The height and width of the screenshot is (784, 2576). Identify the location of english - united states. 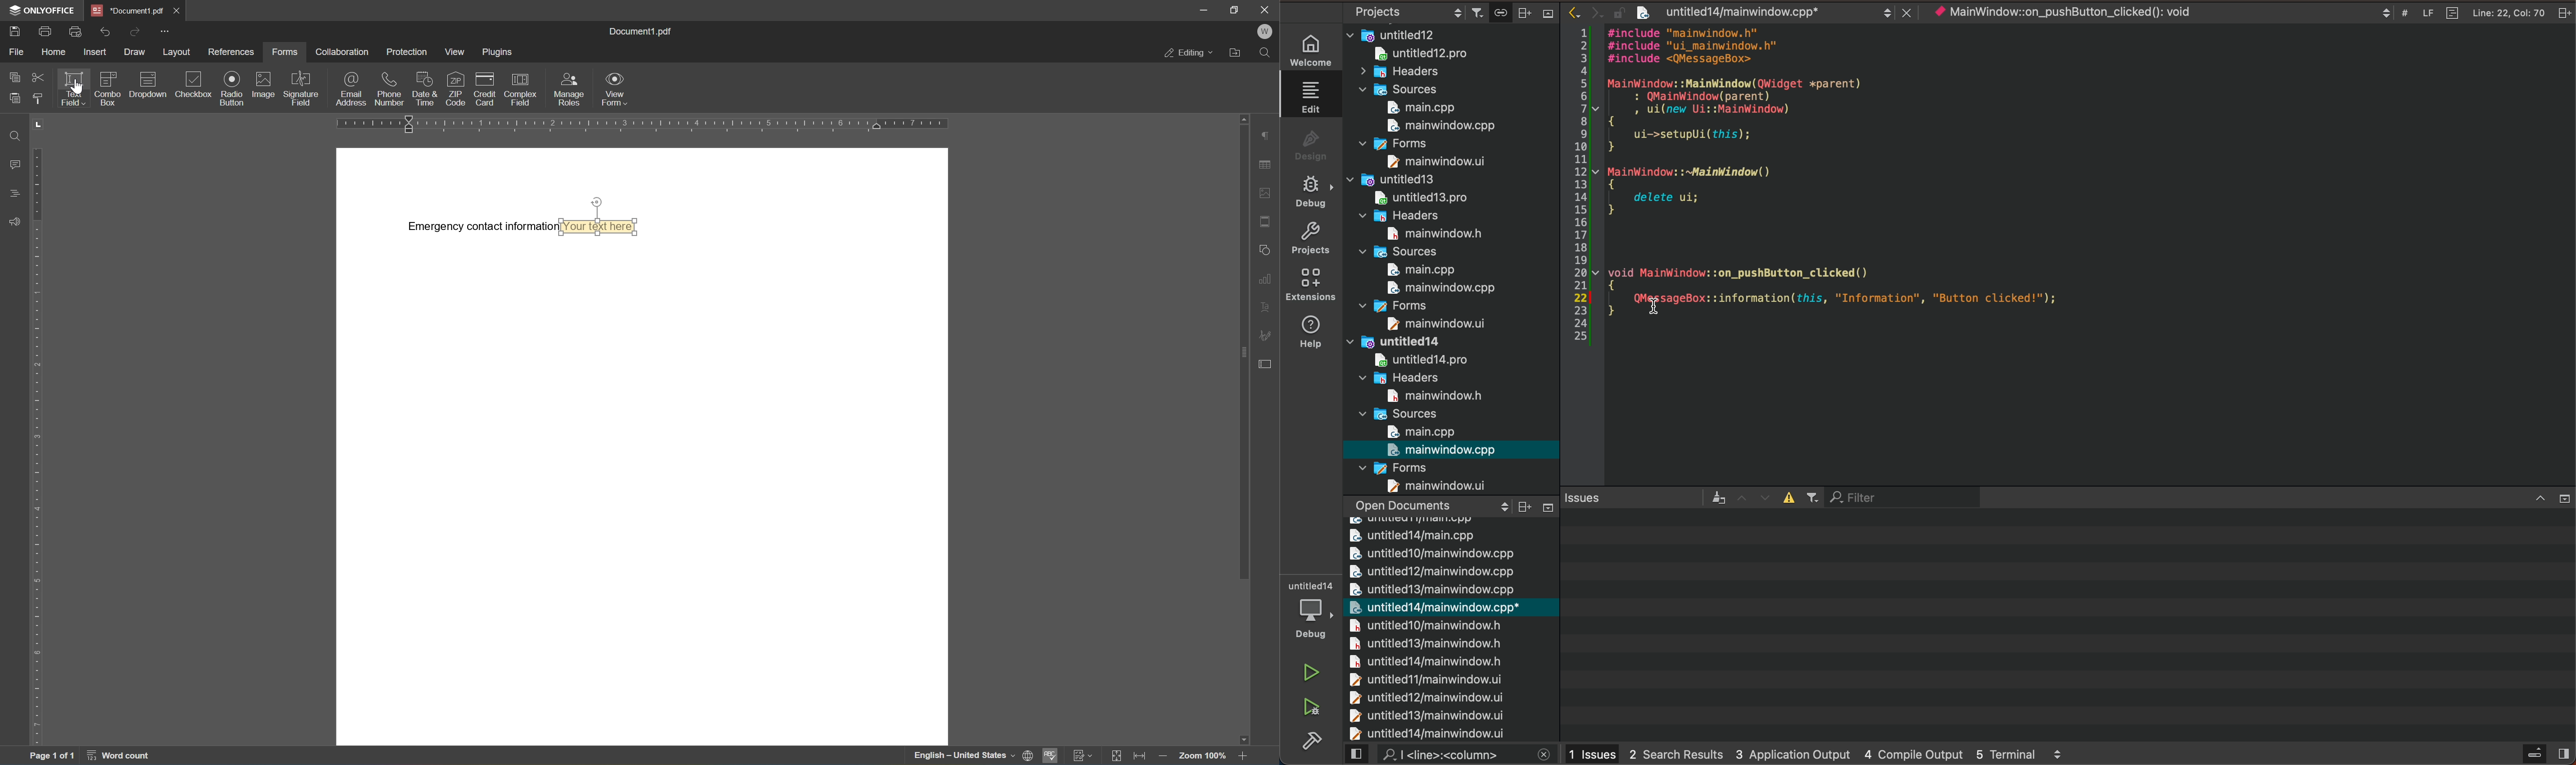
(947, 752).